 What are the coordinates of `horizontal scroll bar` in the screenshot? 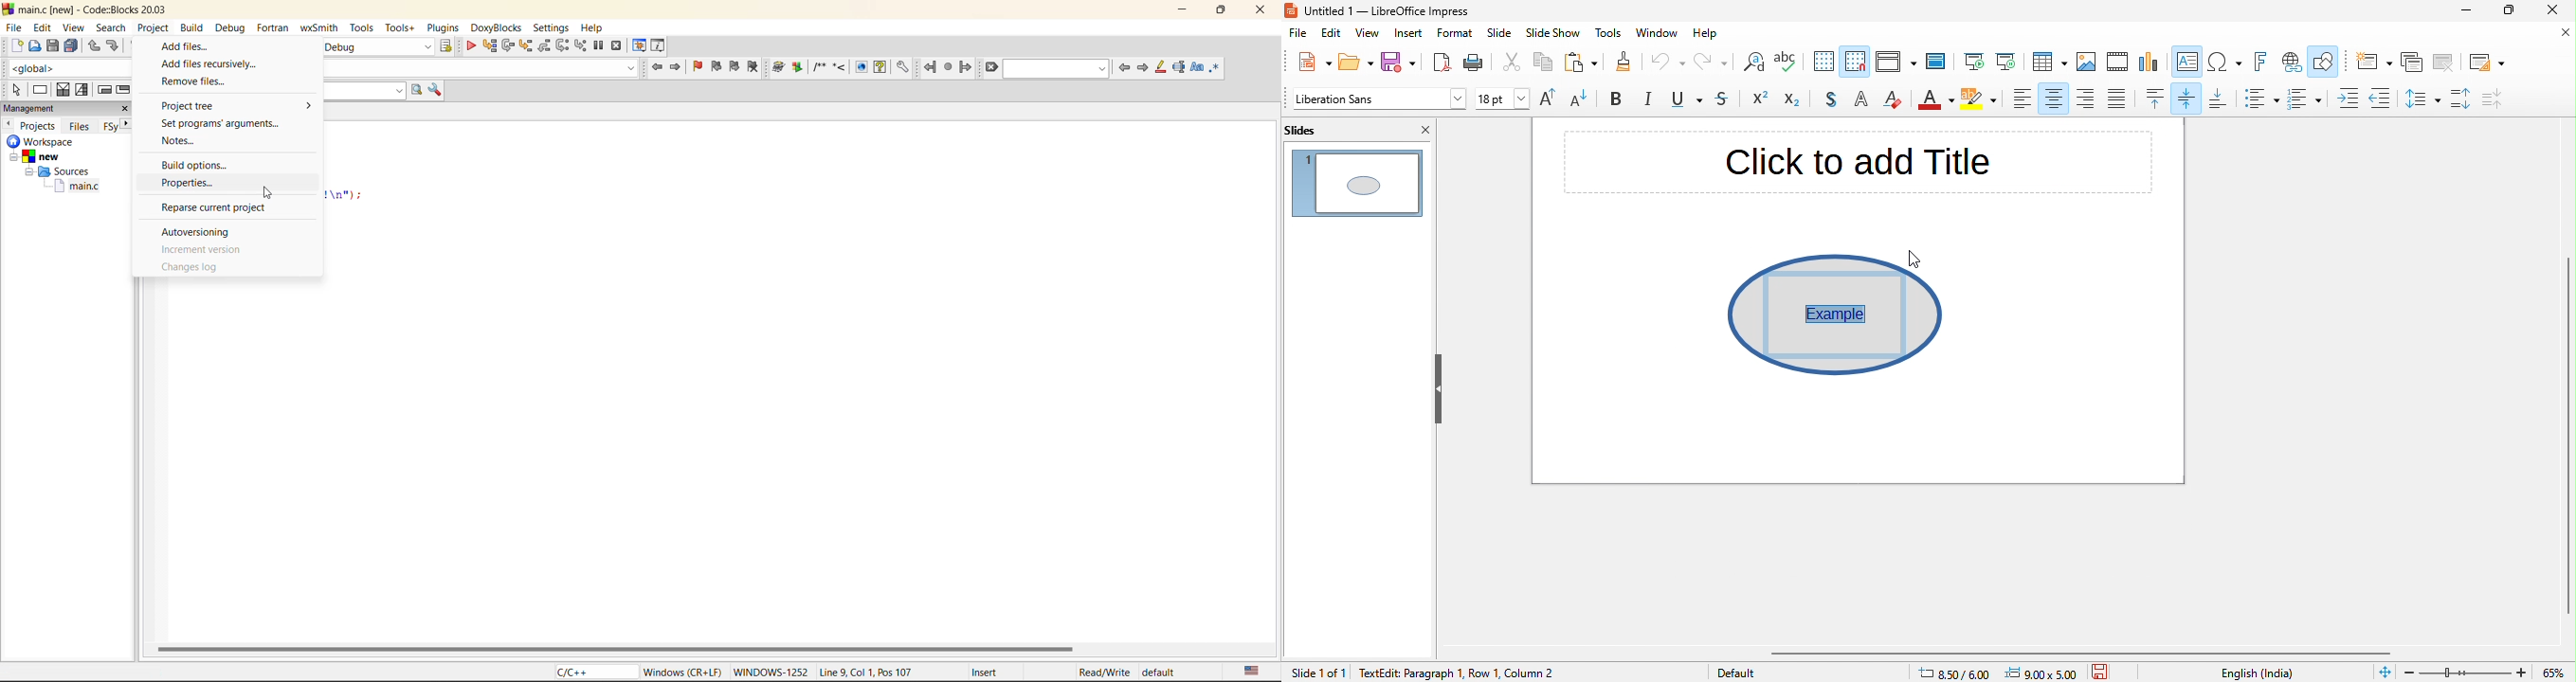 It's located at (2088, 653).